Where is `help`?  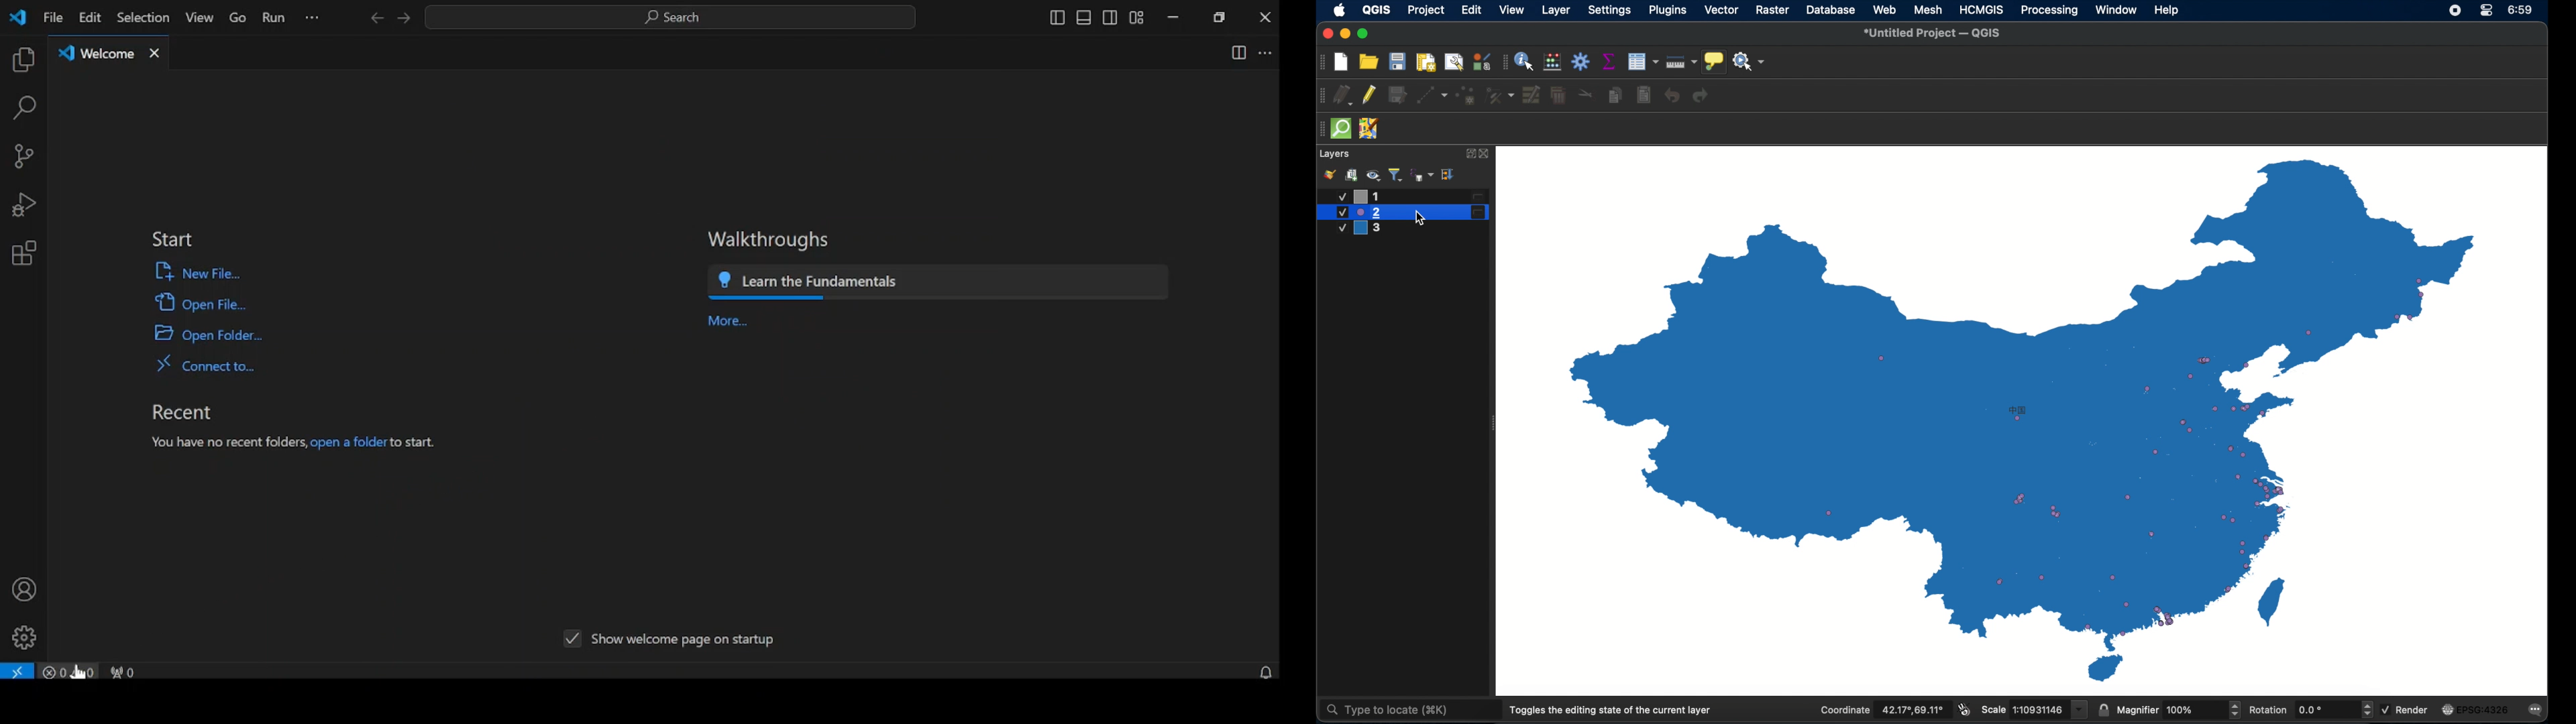 help is located at coordinates (2167, 10).